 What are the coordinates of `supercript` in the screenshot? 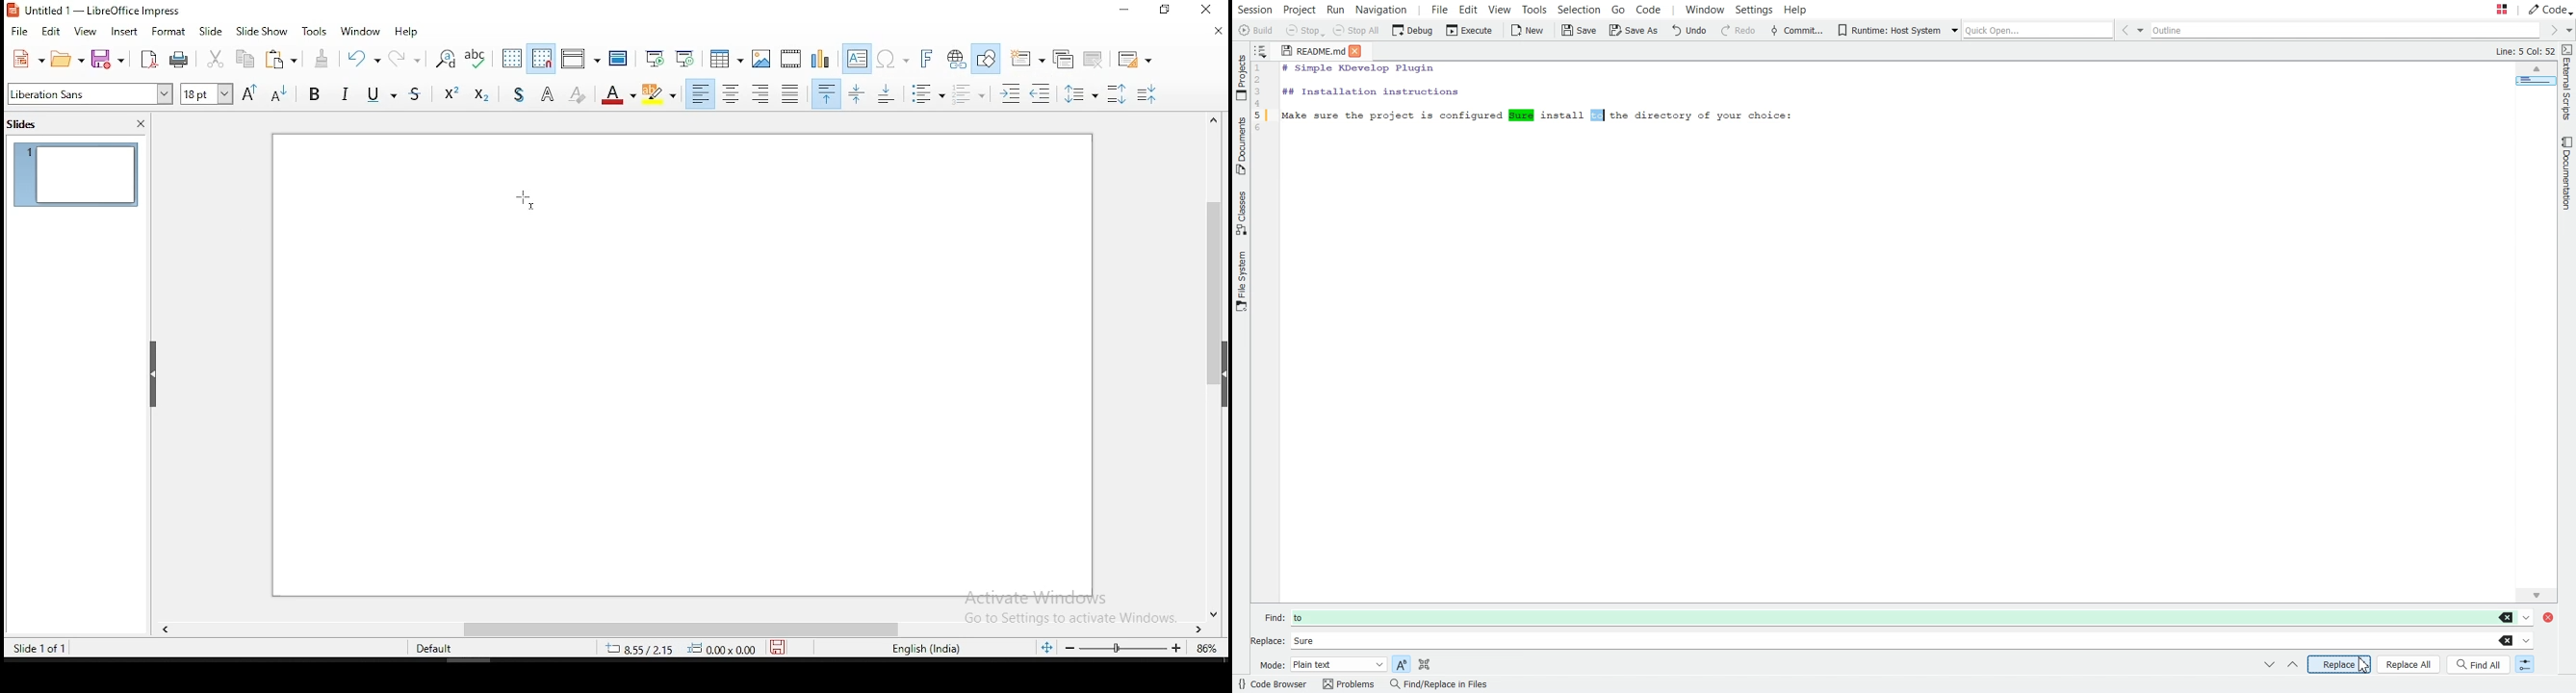 It's located at (447, 95).